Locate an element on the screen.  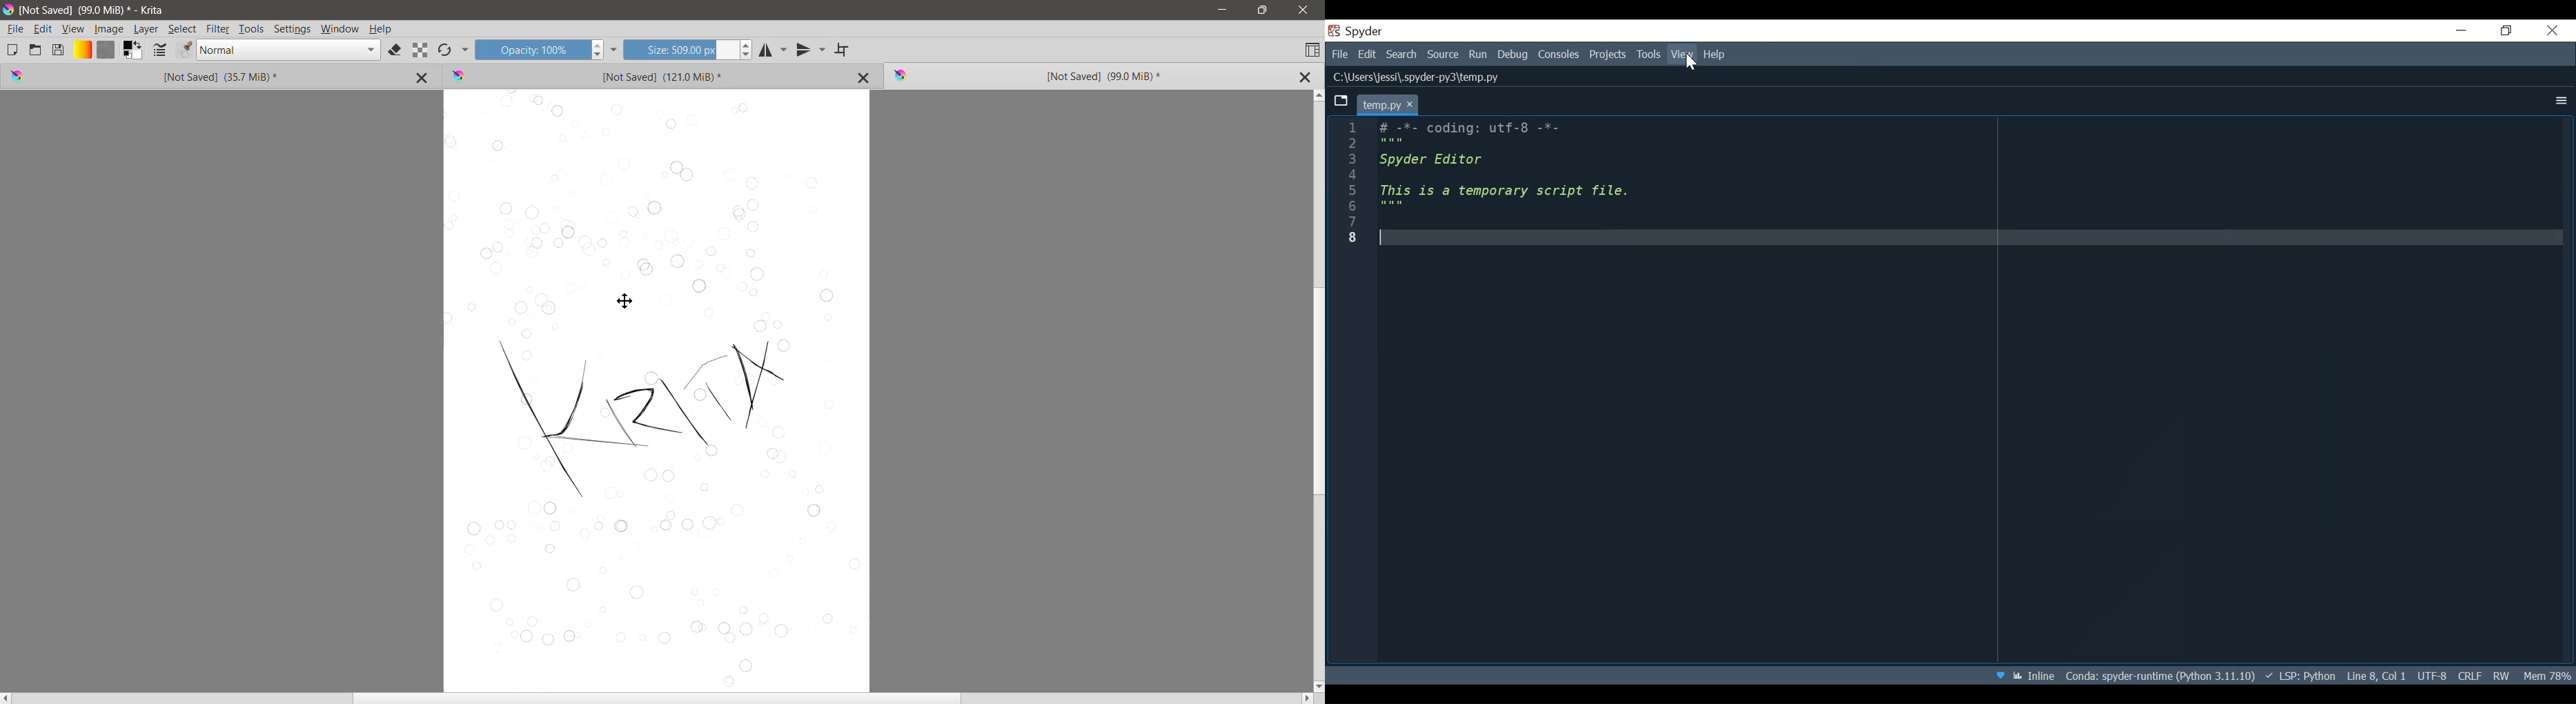
Spyder Desktop Icon is located at coordinates (1333, 33).